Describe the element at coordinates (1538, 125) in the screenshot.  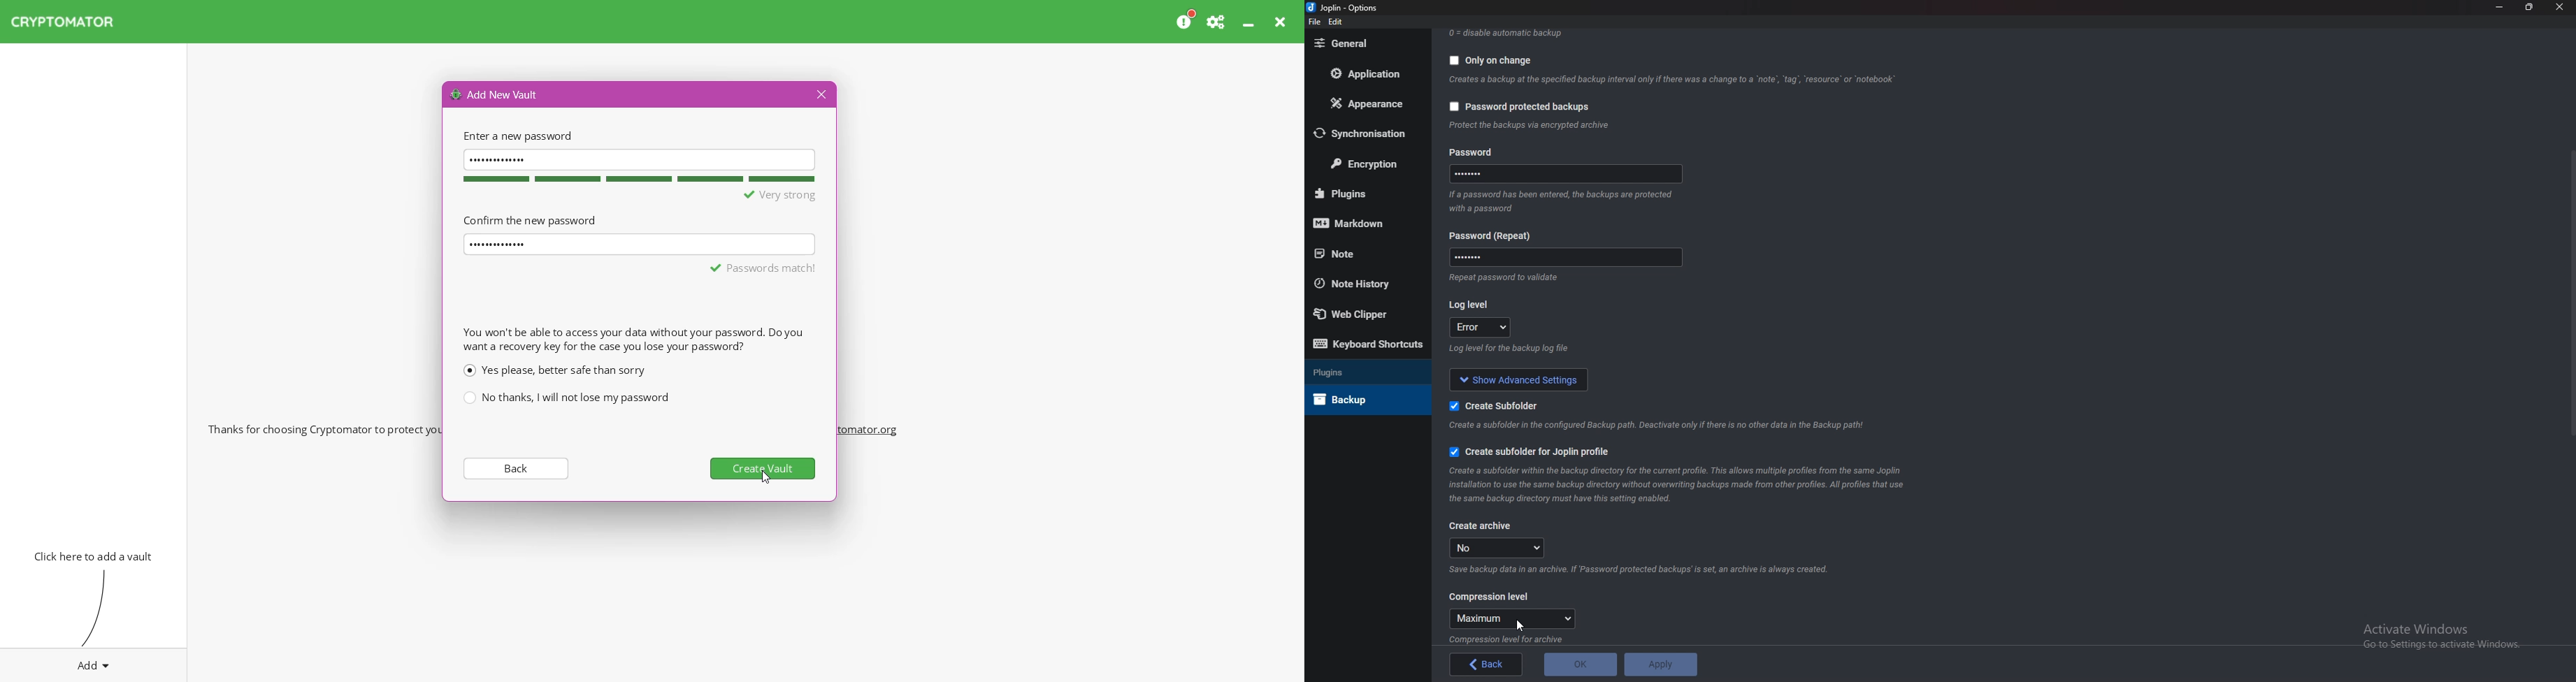
I see `info` at that location.